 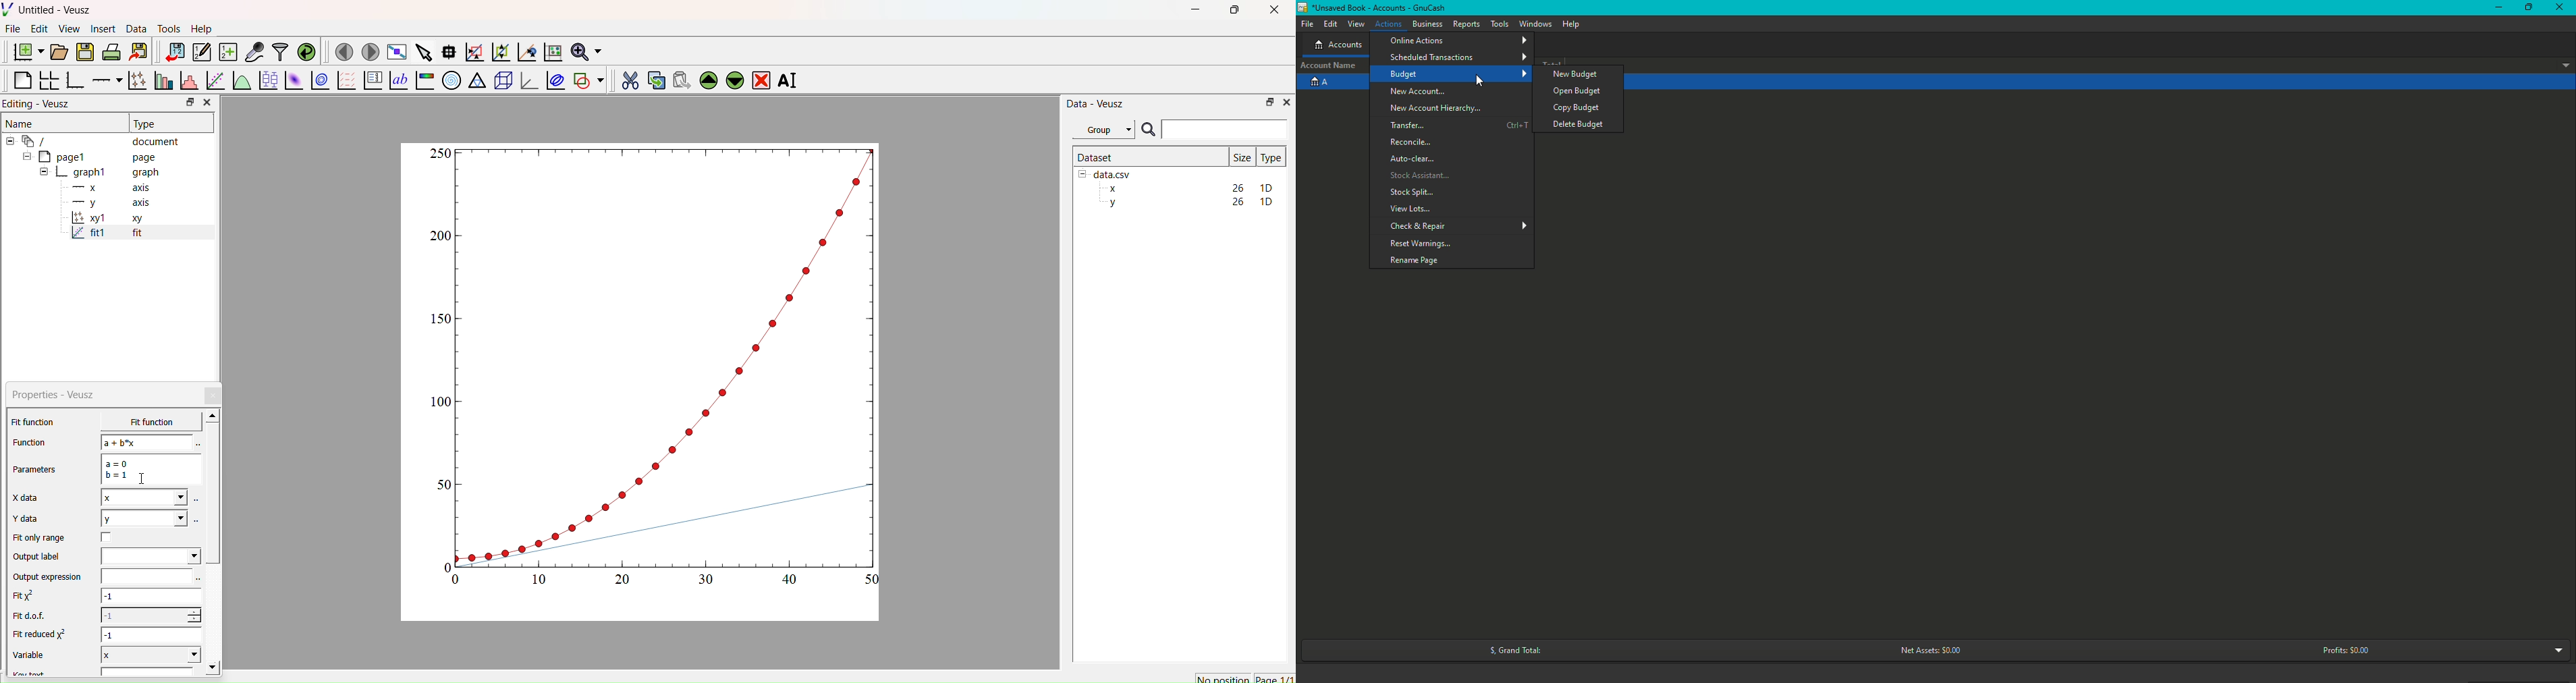 What do you see at coordinates (107, 219) in the screenshot?
I see `x1 xy` at bounding box center [107, 219].